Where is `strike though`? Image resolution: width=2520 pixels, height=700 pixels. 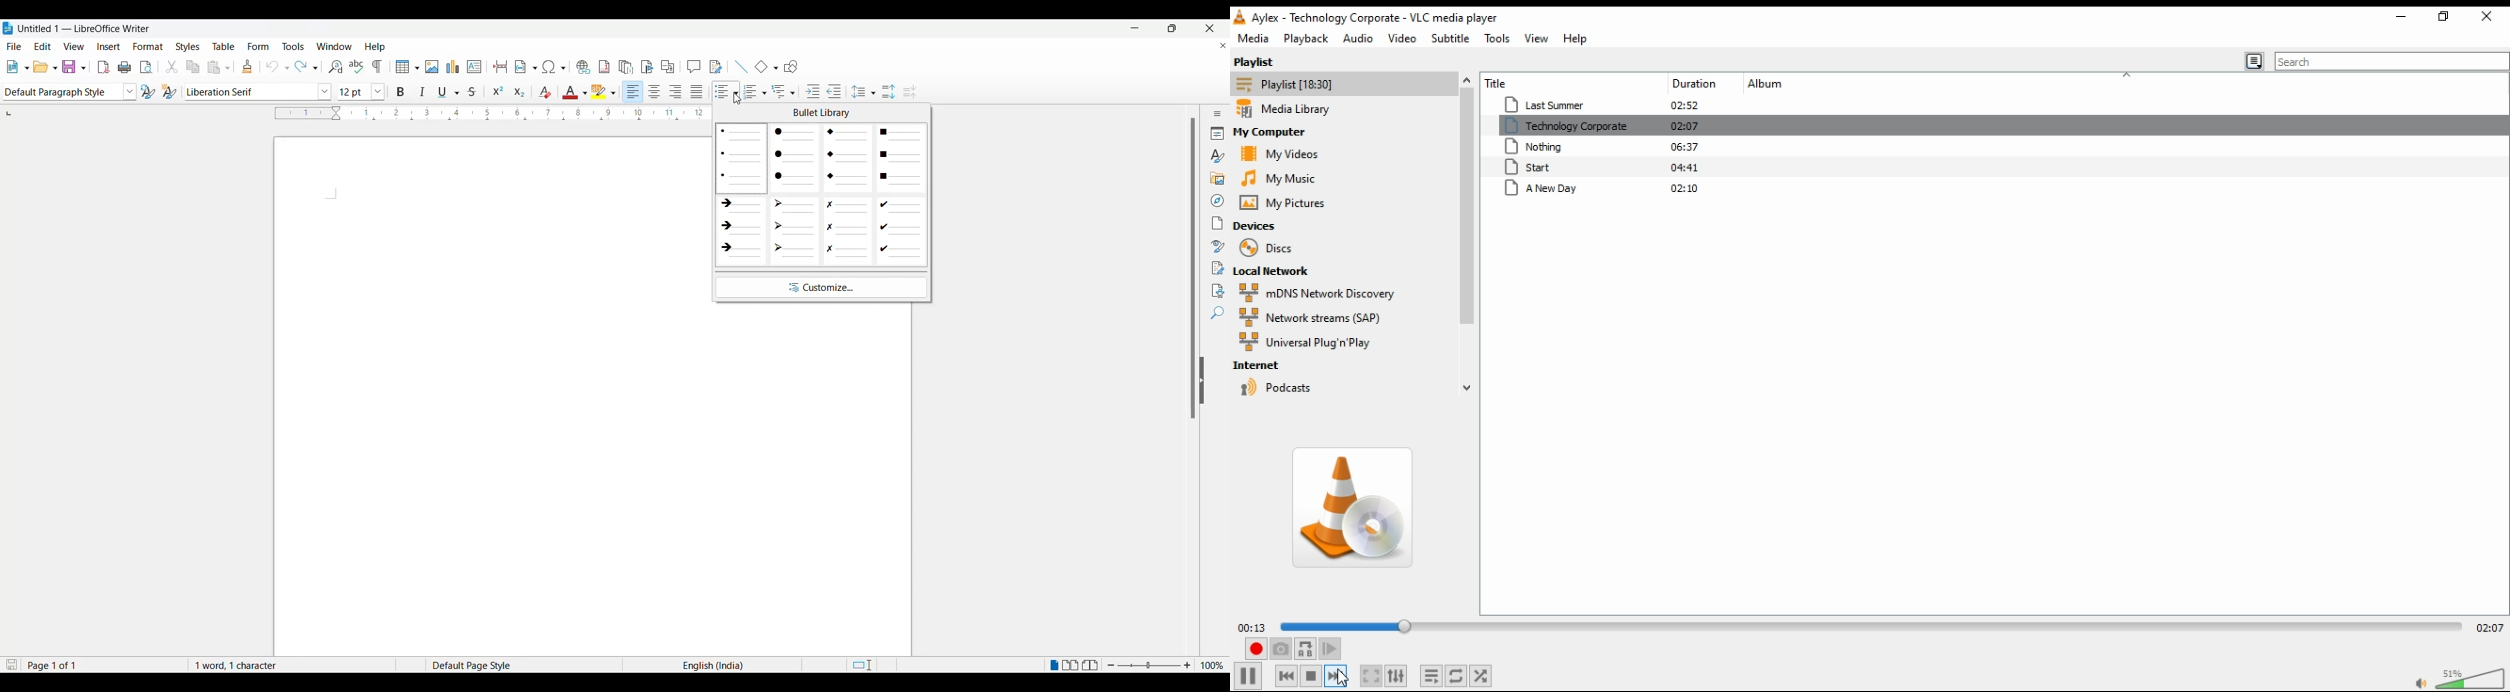 strike though is located at coordinates (476, 91).